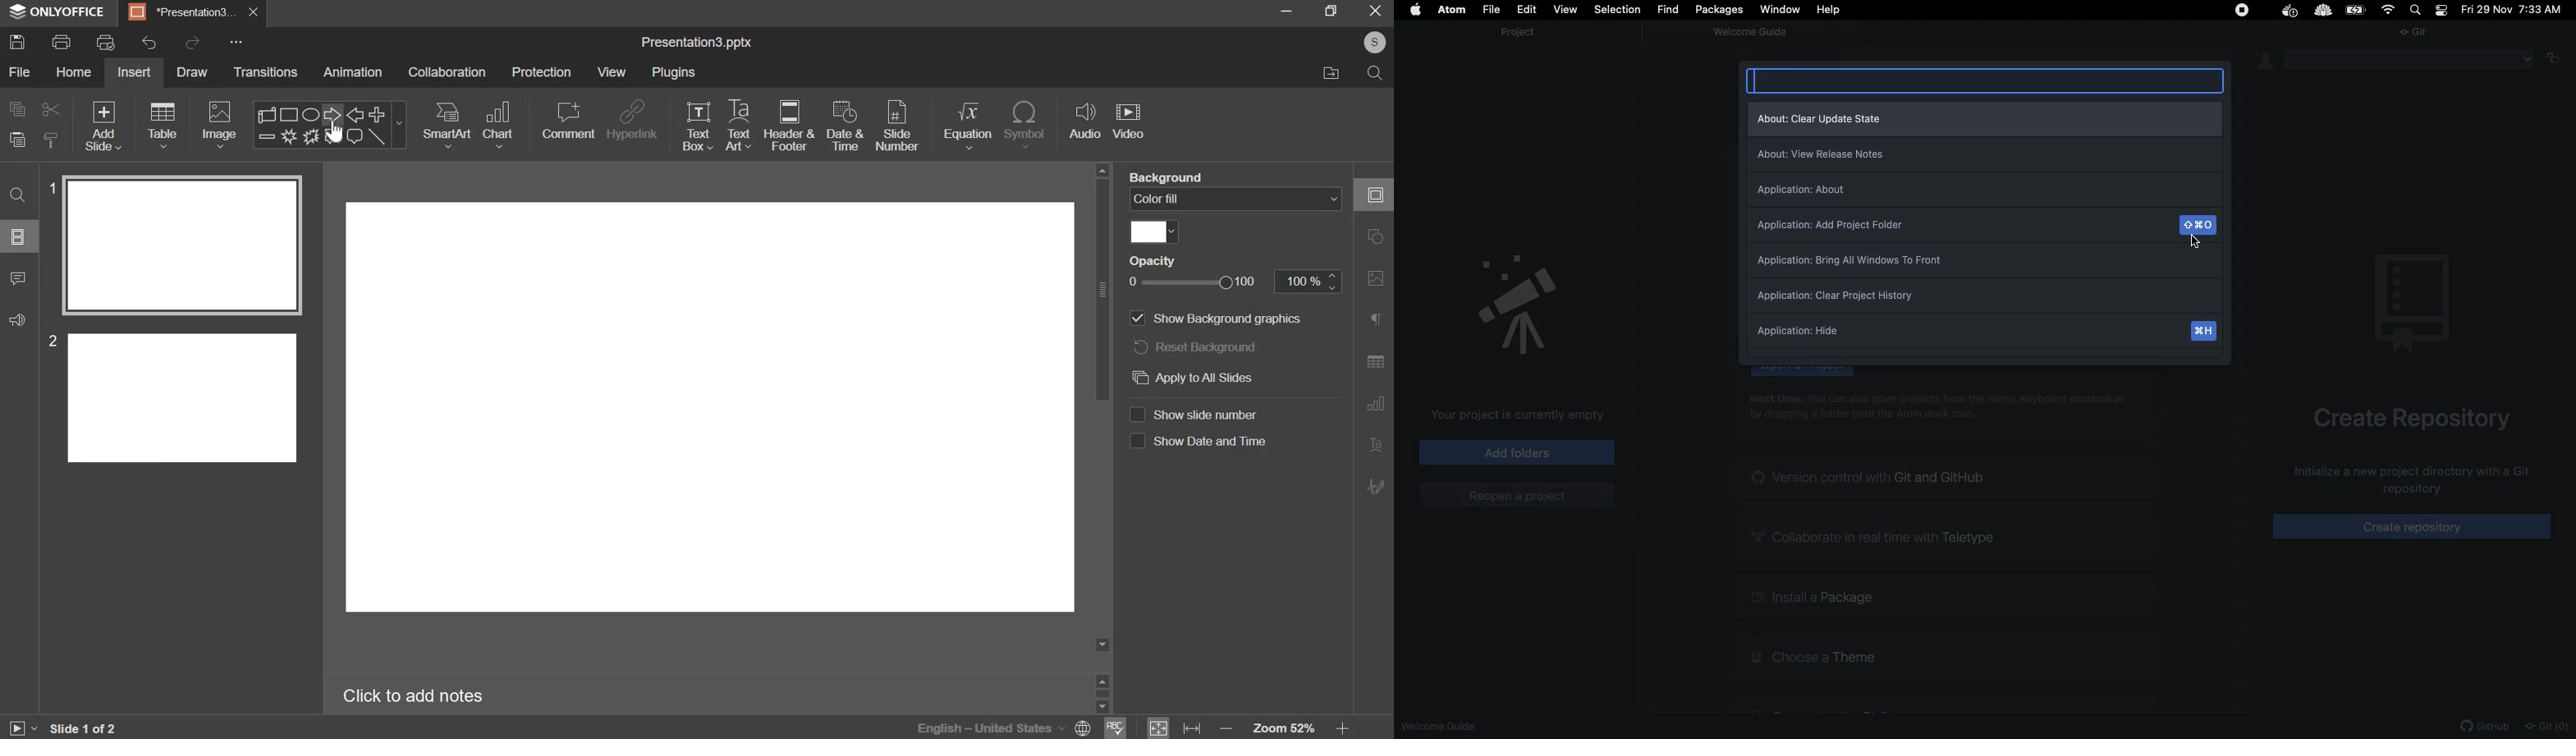 This screenshot has width=2576, height=756. Describe the element at coordinates (1782, 10) in the screenshot. I see `Window` at that location.